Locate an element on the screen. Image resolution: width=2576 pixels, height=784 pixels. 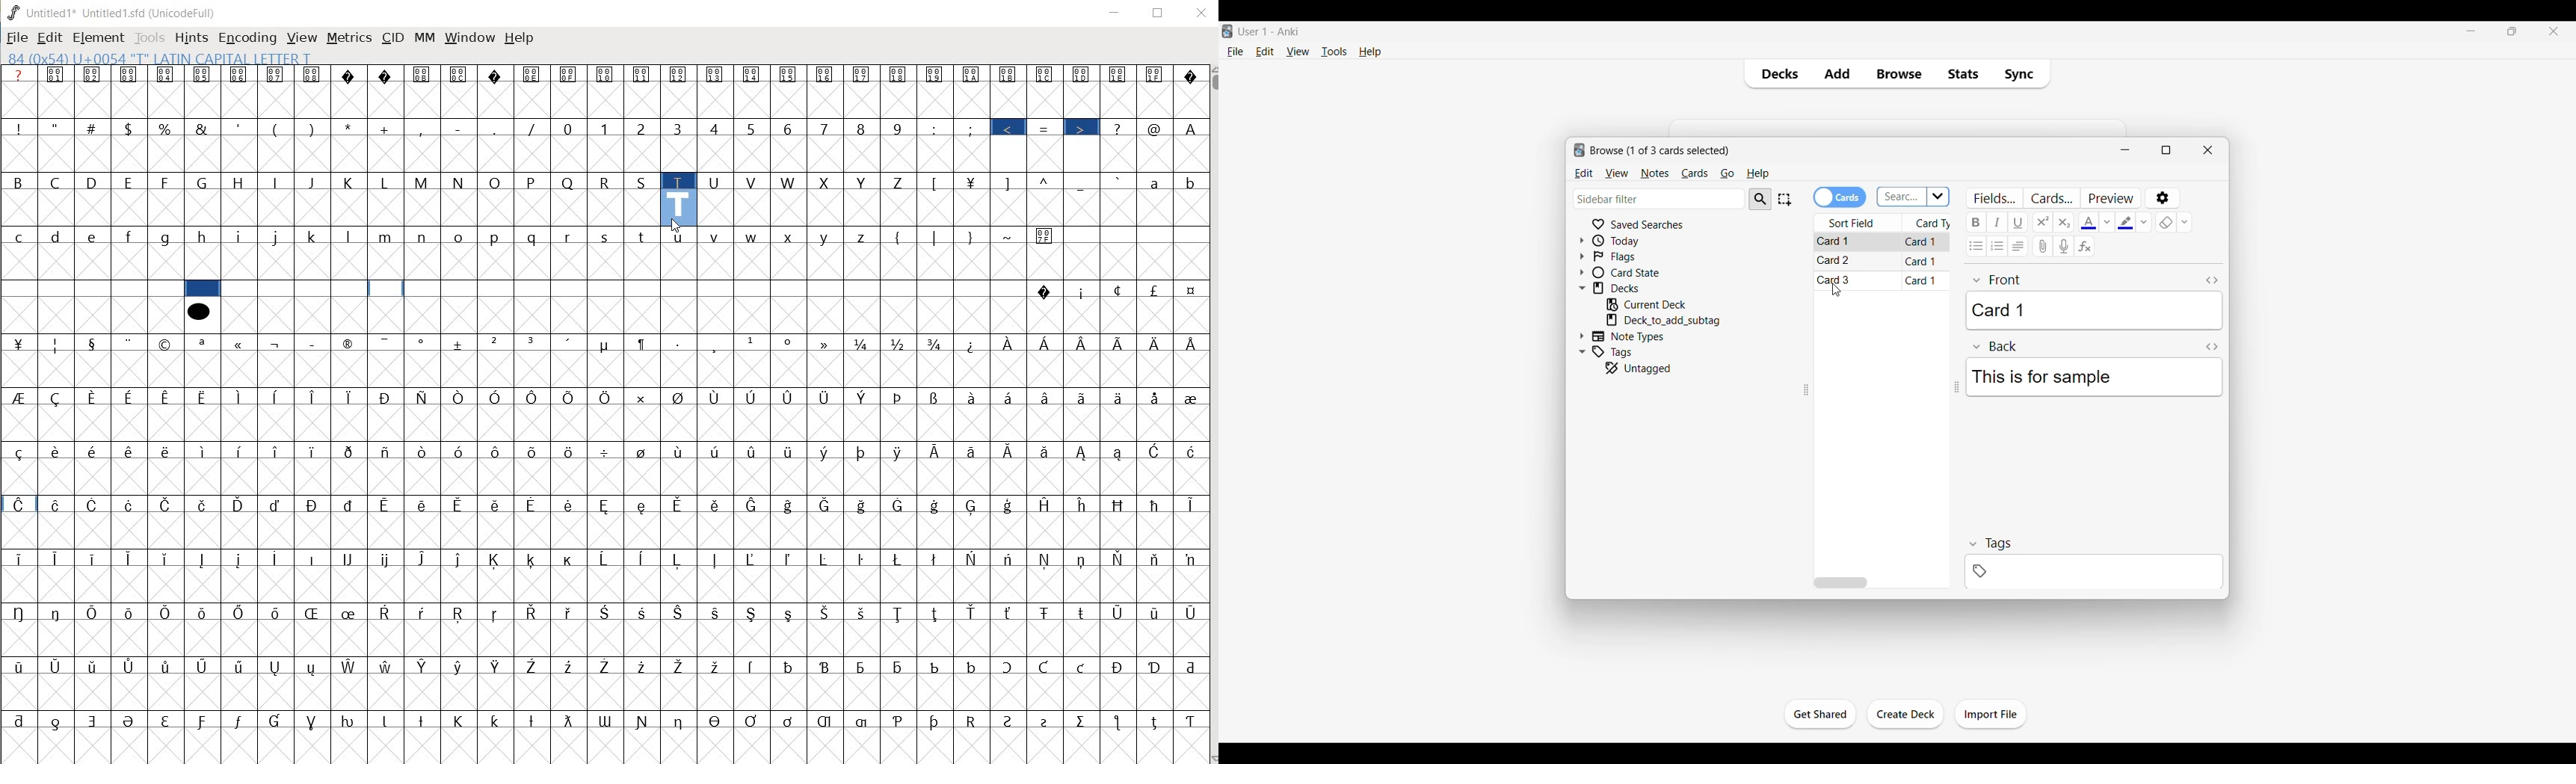
Symbol is located at coordinates (864, 666).